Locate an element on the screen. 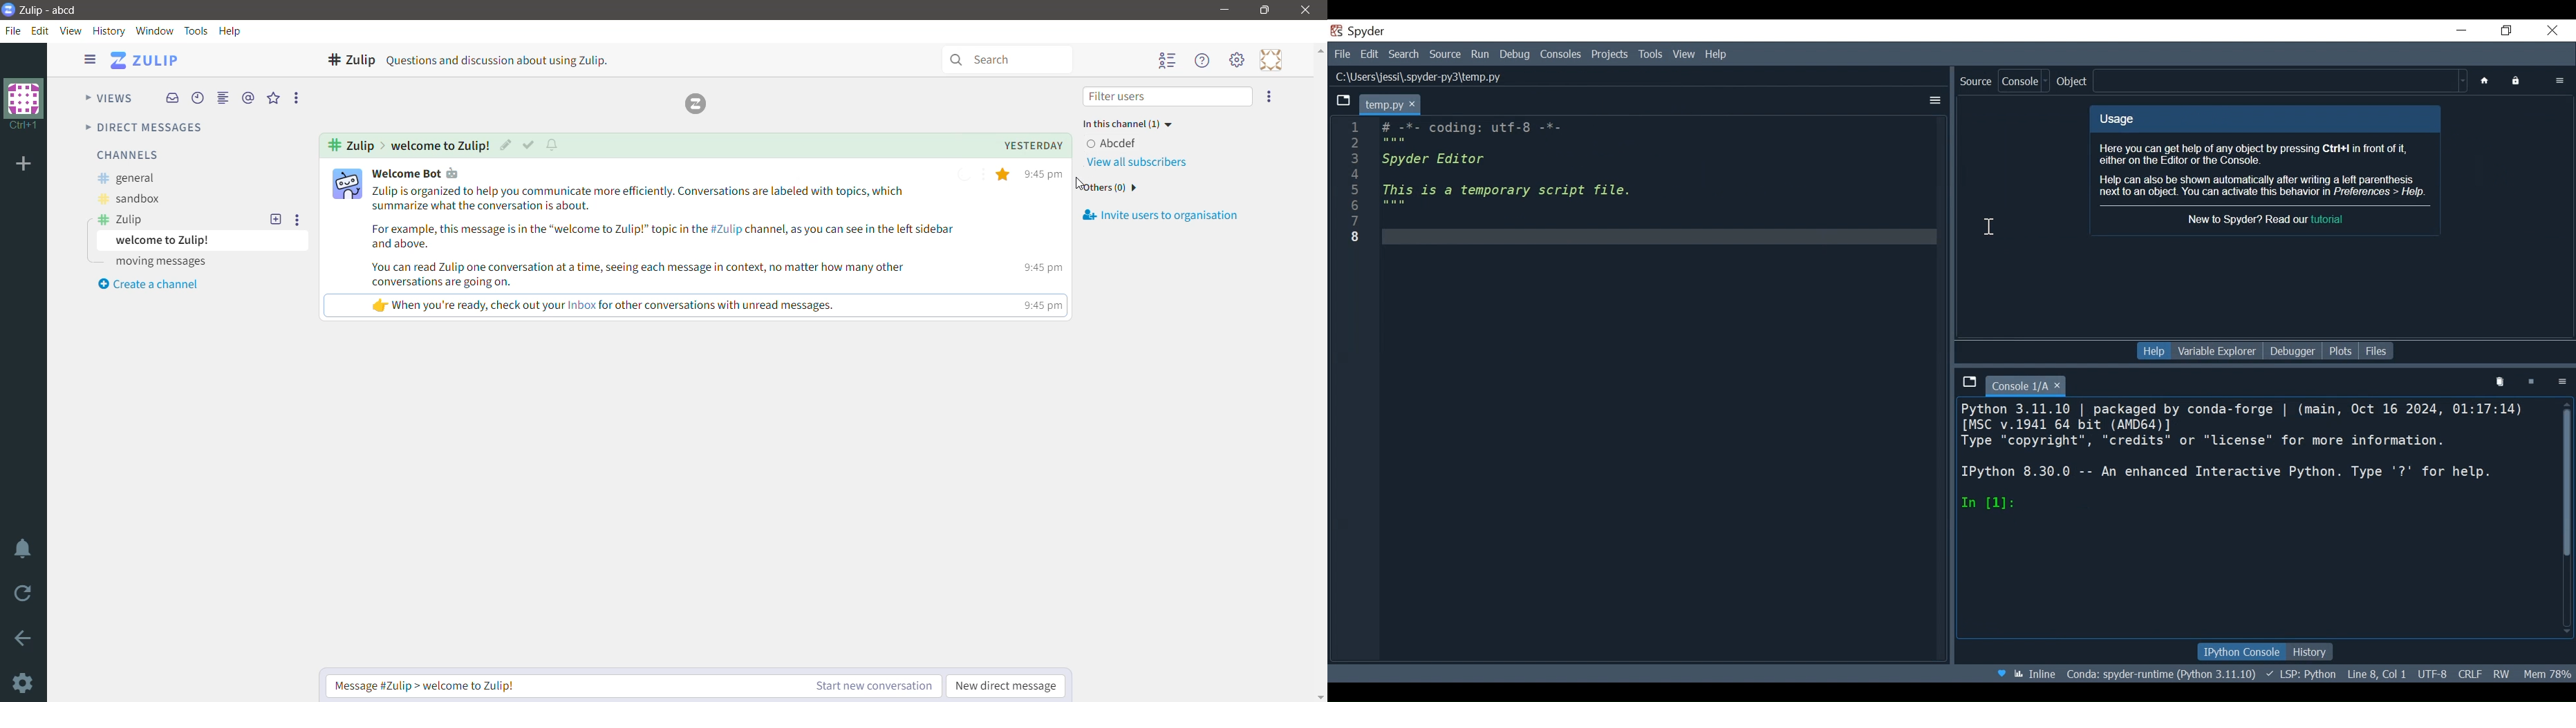 The height and width of the screenshot is (728, 2576). Filter users is located at coordinates (1168, 97).